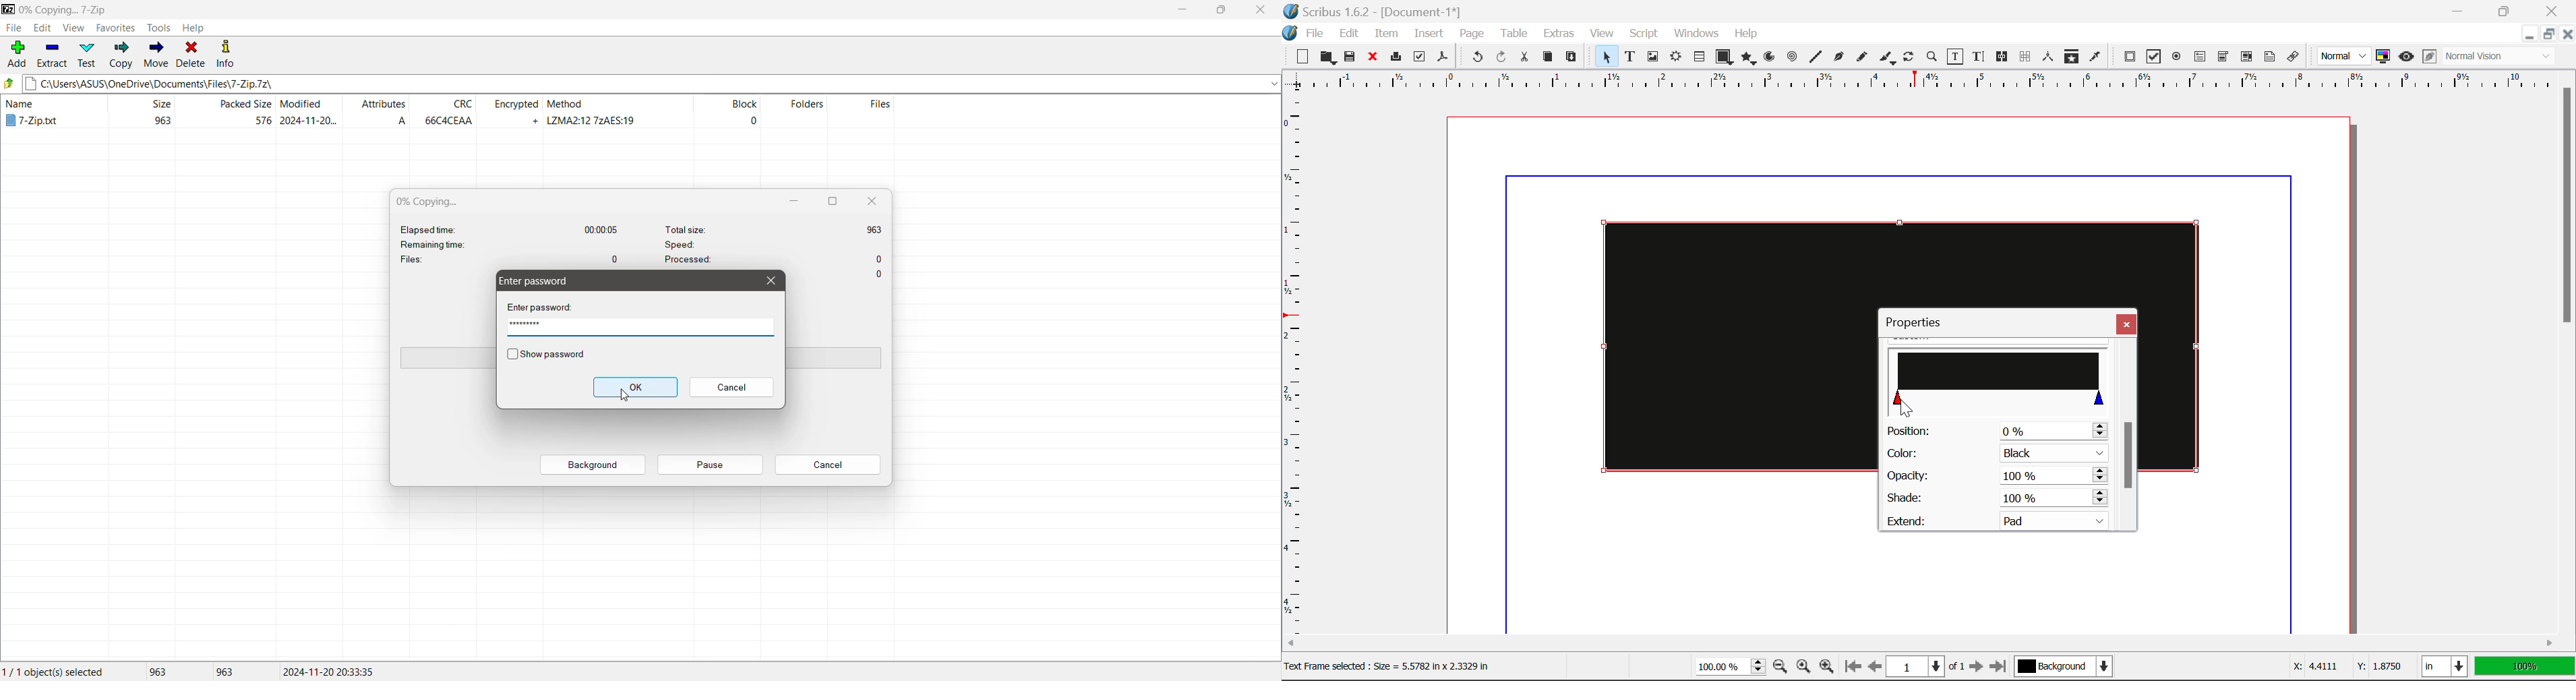 This screenshot has height=700, width=2576. I want to click on Attributes, so click(381, 112).